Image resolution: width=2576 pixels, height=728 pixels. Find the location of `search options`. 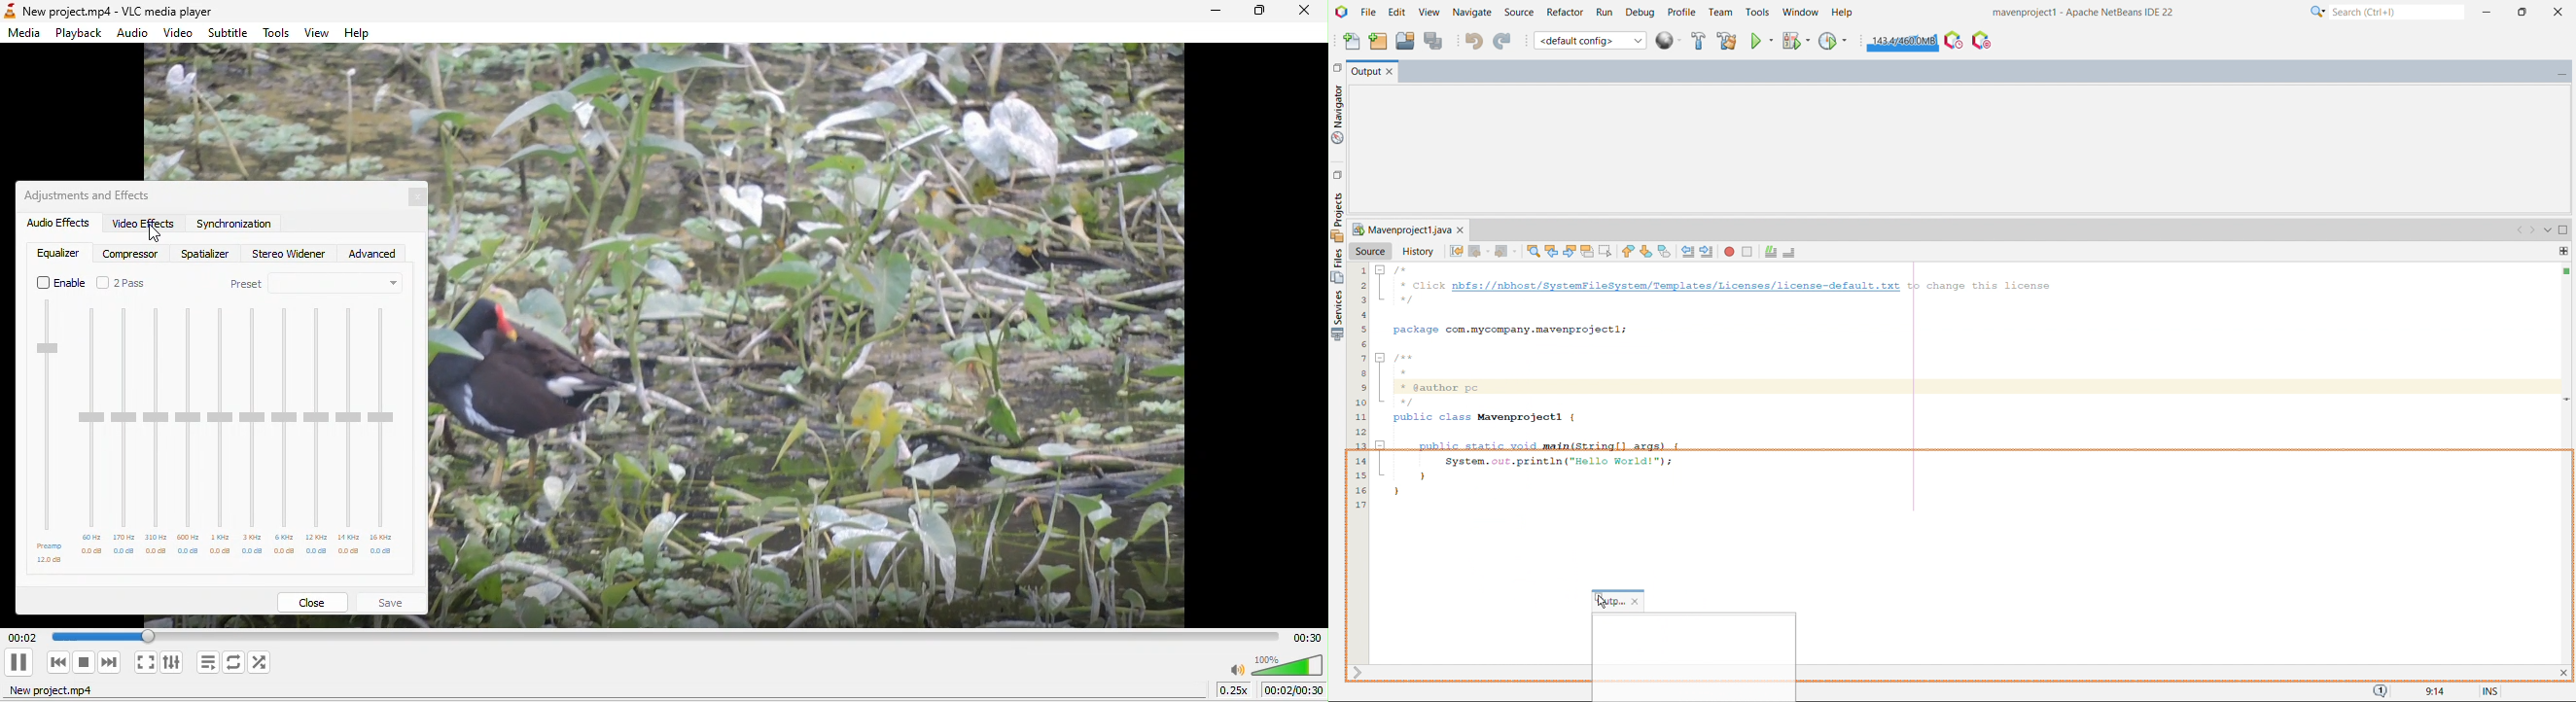

search options is located at coordinates (2318, 12).